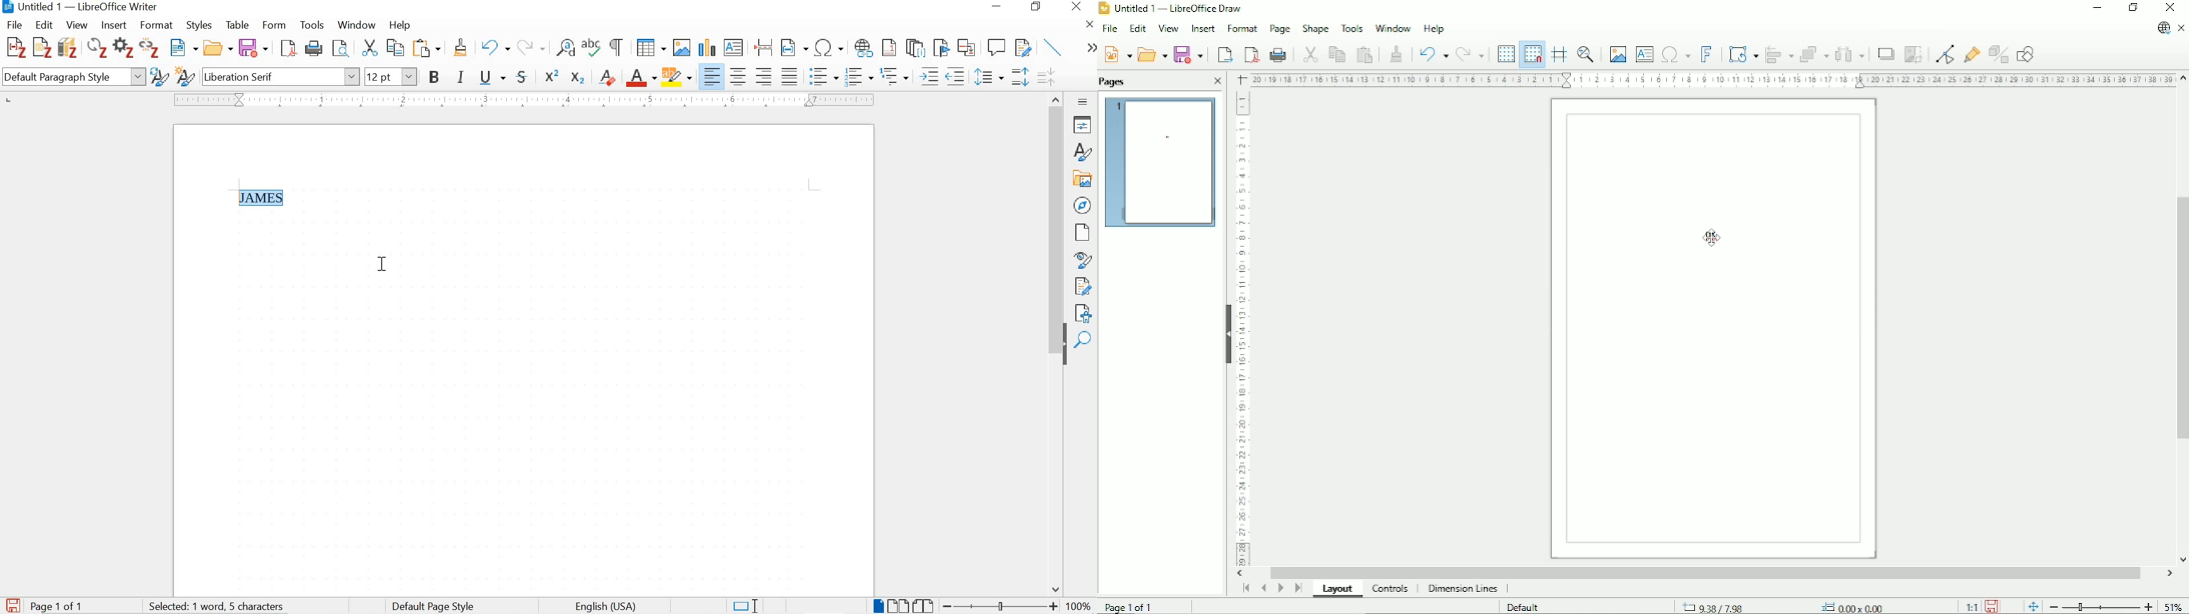  I want to click on cut, so click(369, 49).